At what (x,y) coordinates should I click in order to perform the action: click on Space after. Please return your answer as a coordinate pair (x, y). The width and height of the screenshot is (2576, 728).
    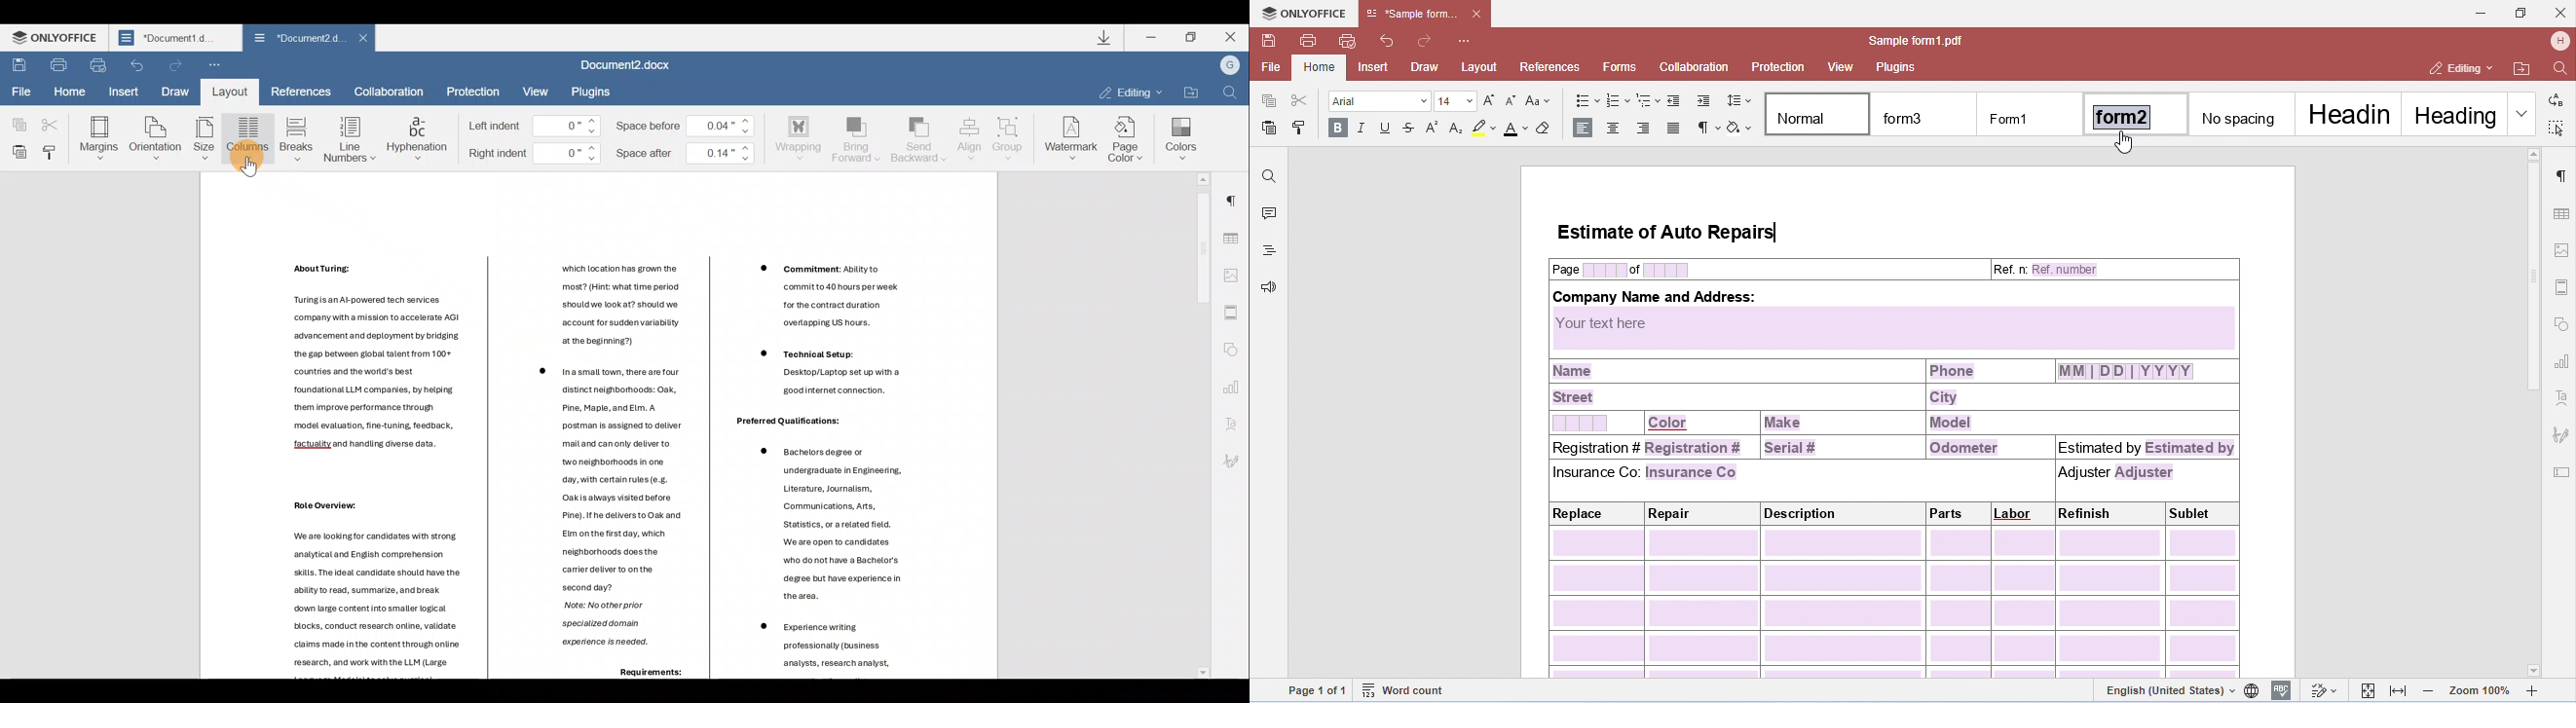
    Looking at the image, I should click on (688, 150).